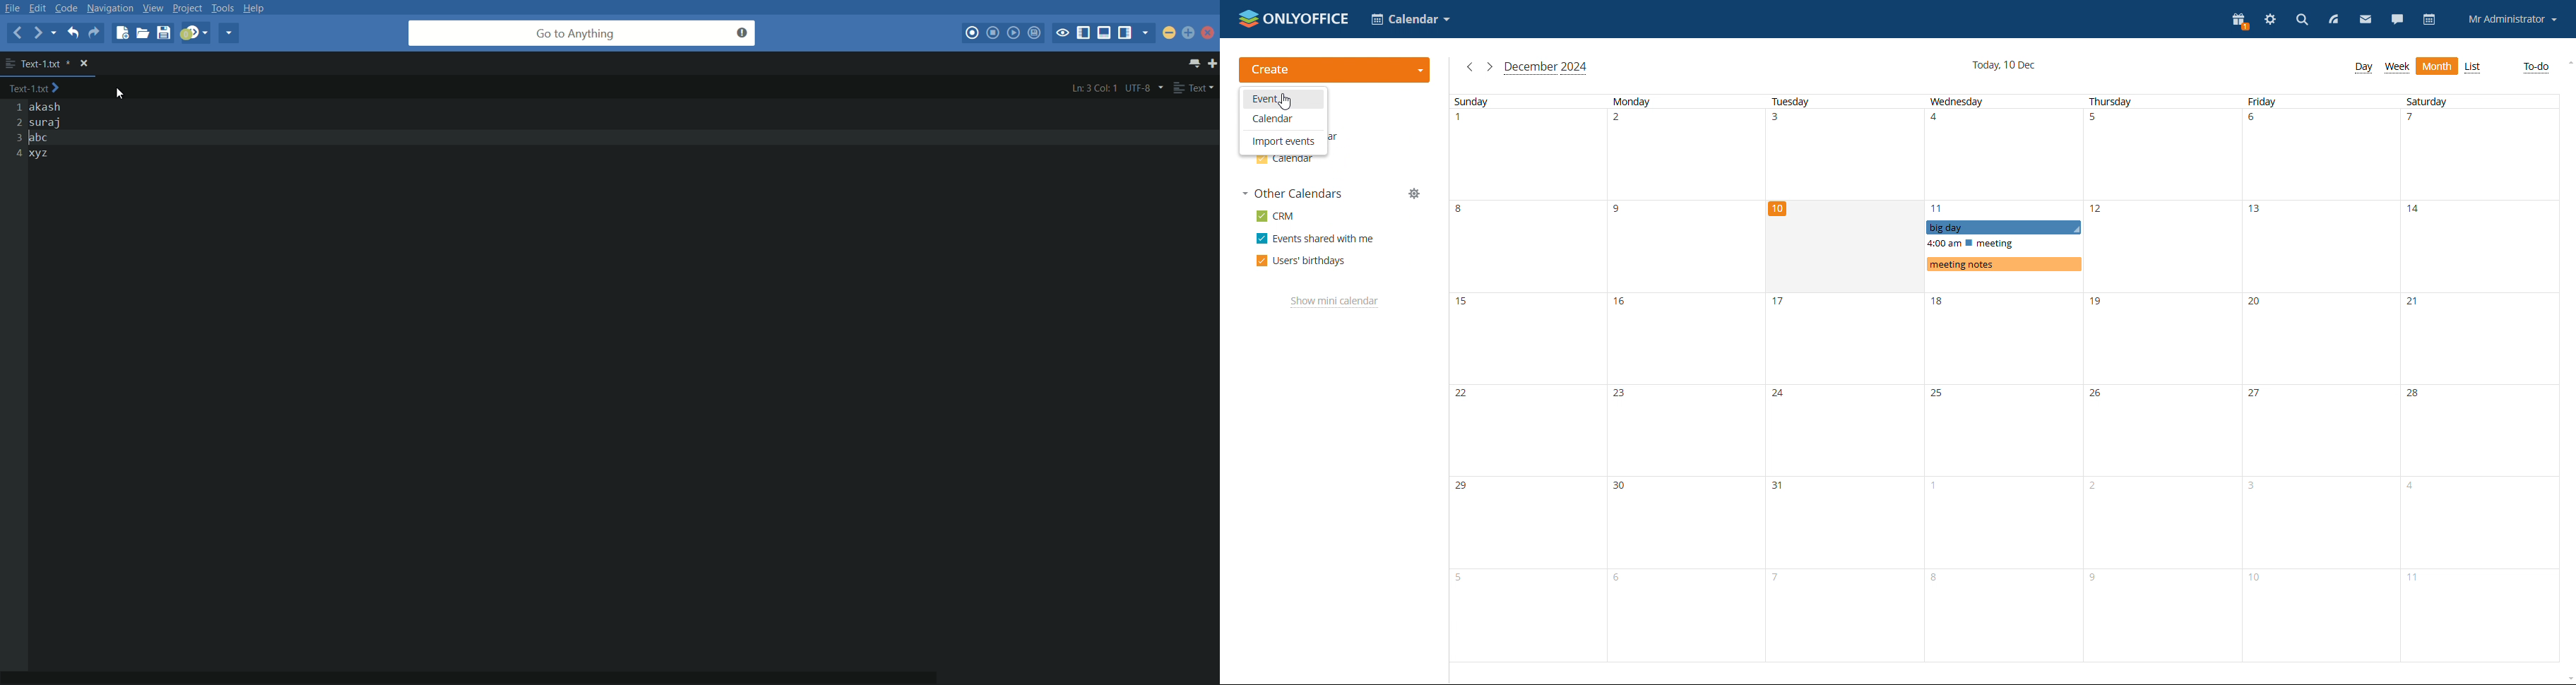 The image size is (2576, 700). What do you see at coordinates (93, 32) in the screenshot?
I see `redo` at bounding box center [93, 32].